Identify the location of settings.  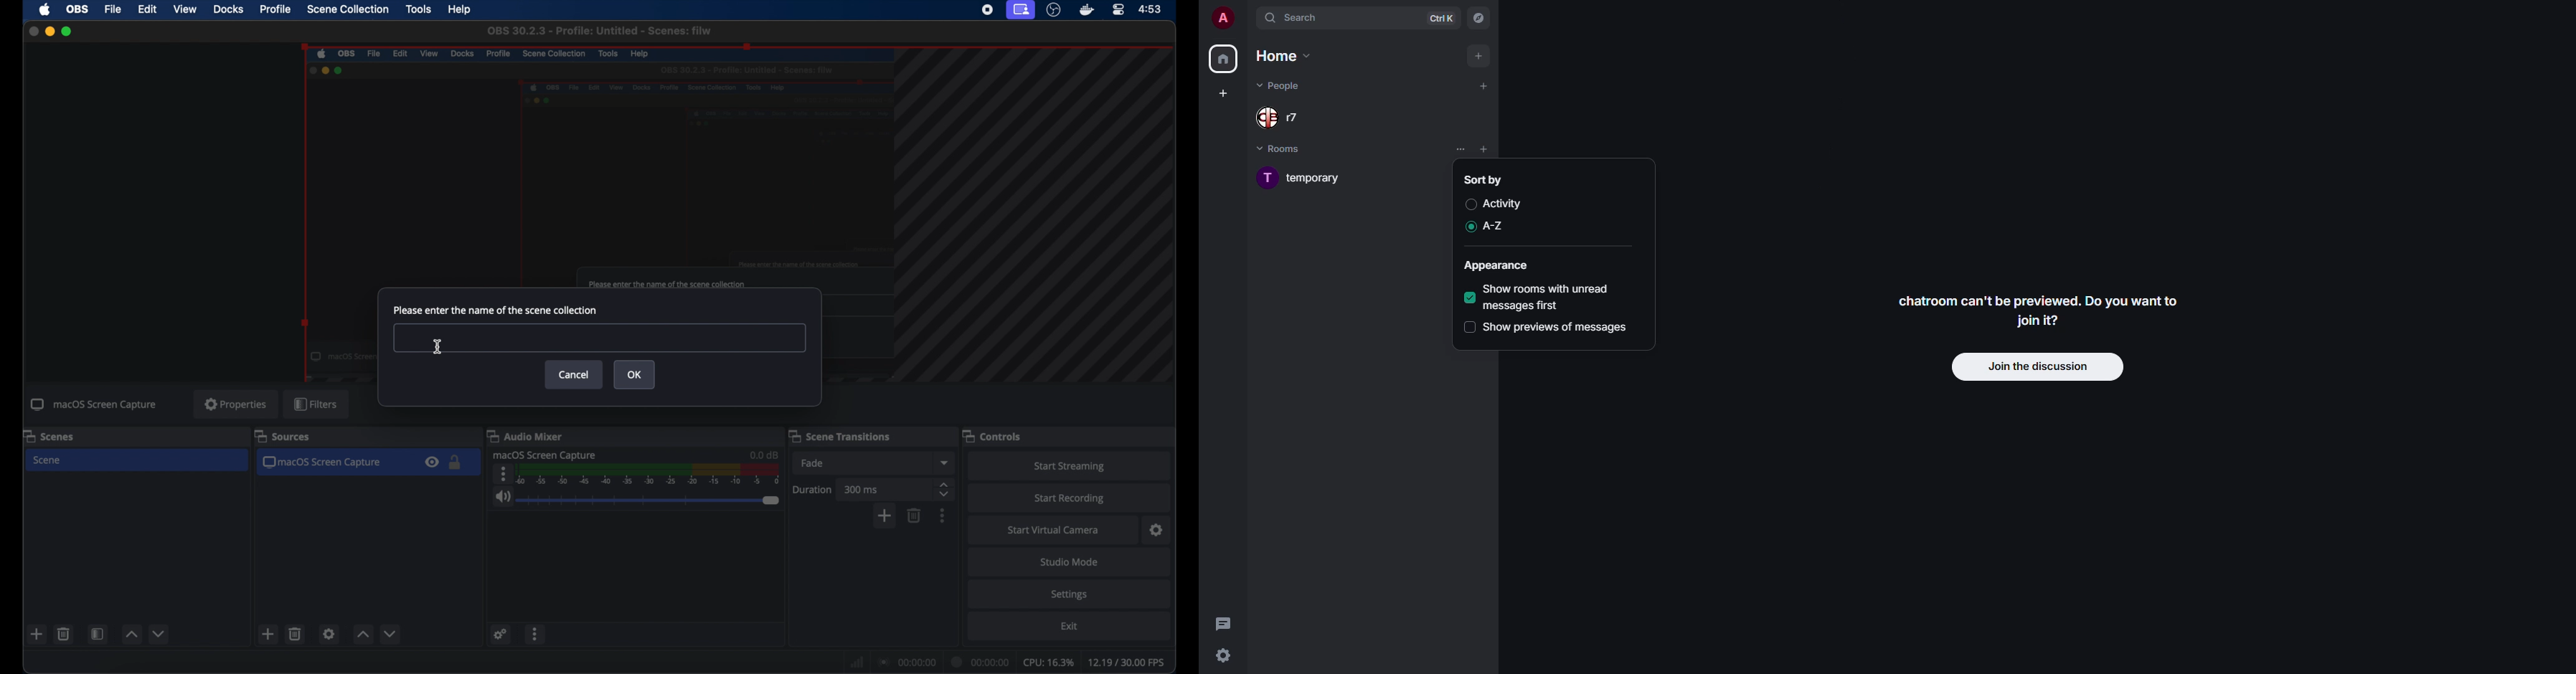
(1073, 595).